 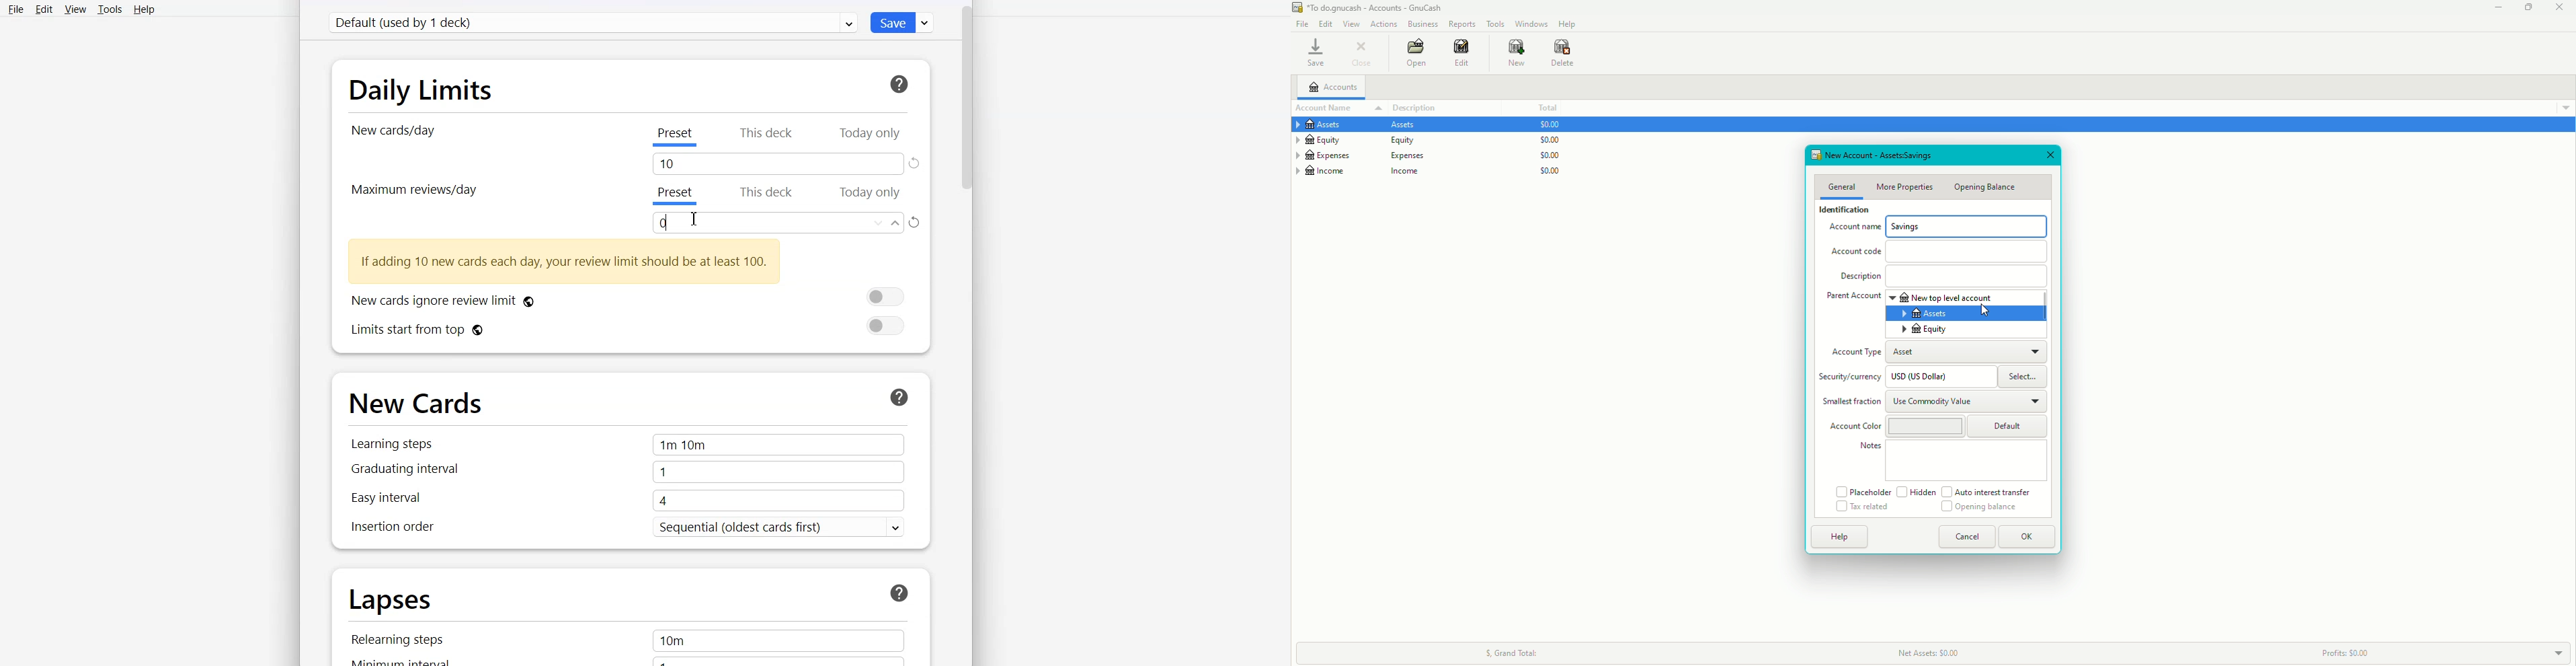 I want to click on Refresh, so click(x=916, y=164).